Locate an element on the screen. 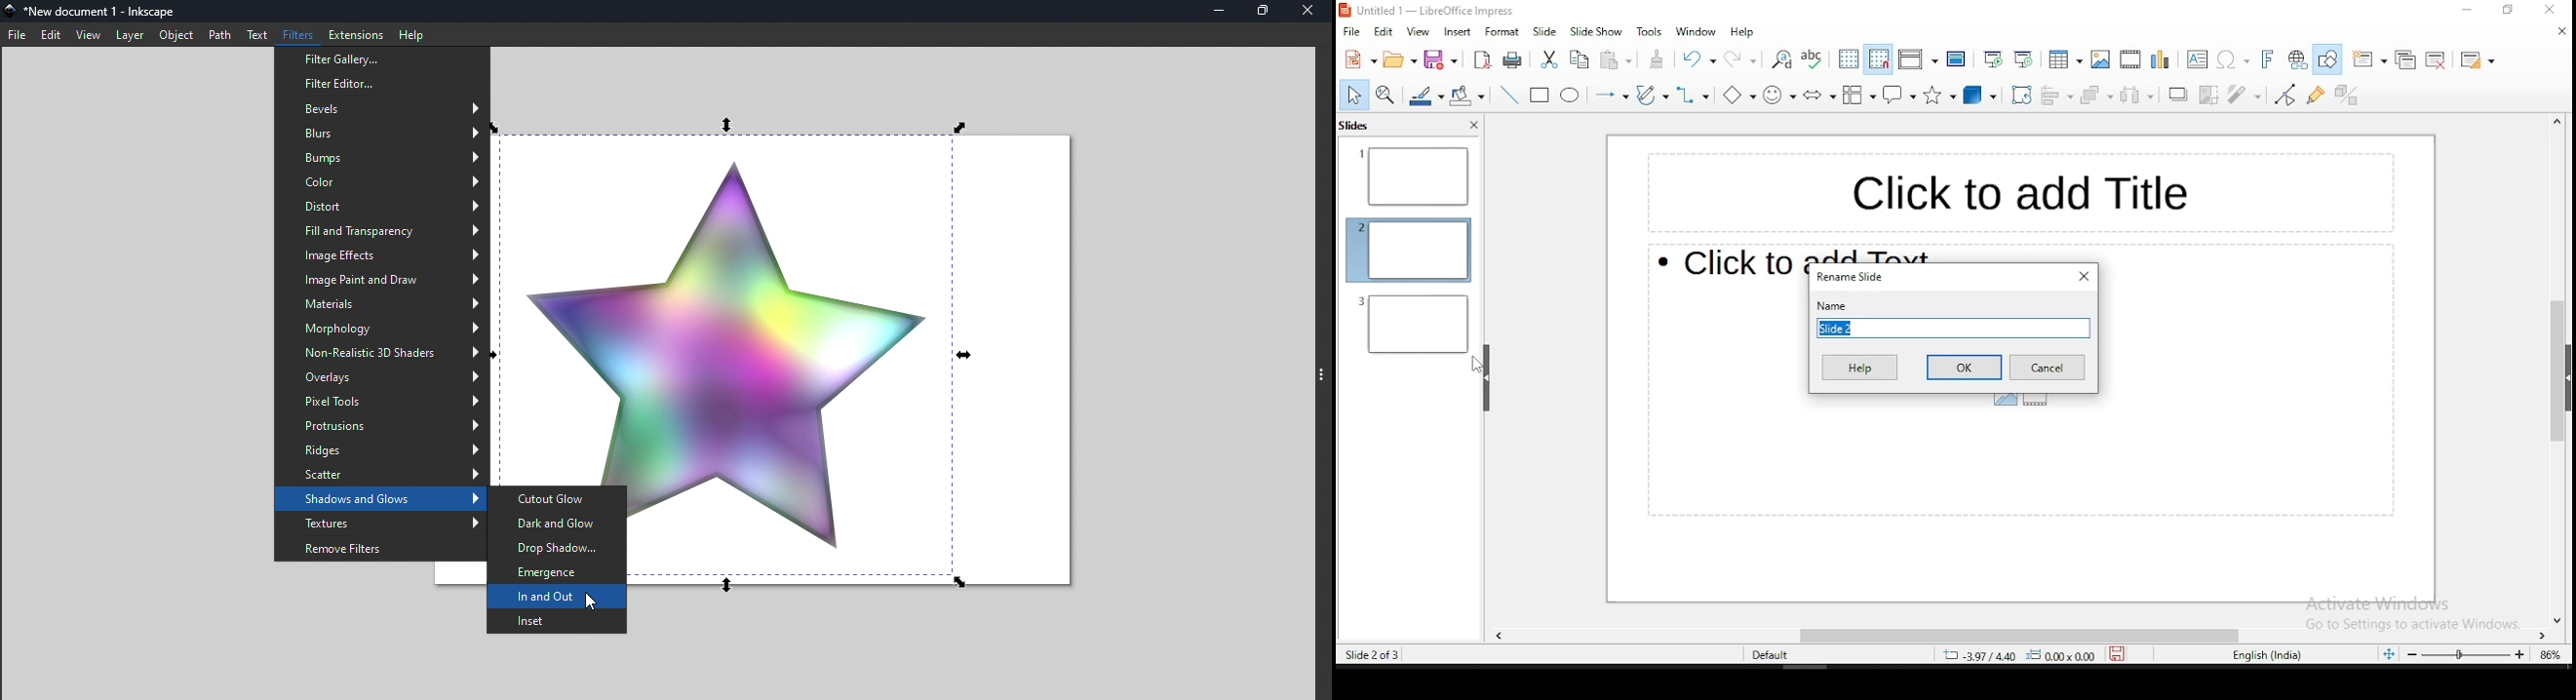  display views is located at coordinates (1917, 57).